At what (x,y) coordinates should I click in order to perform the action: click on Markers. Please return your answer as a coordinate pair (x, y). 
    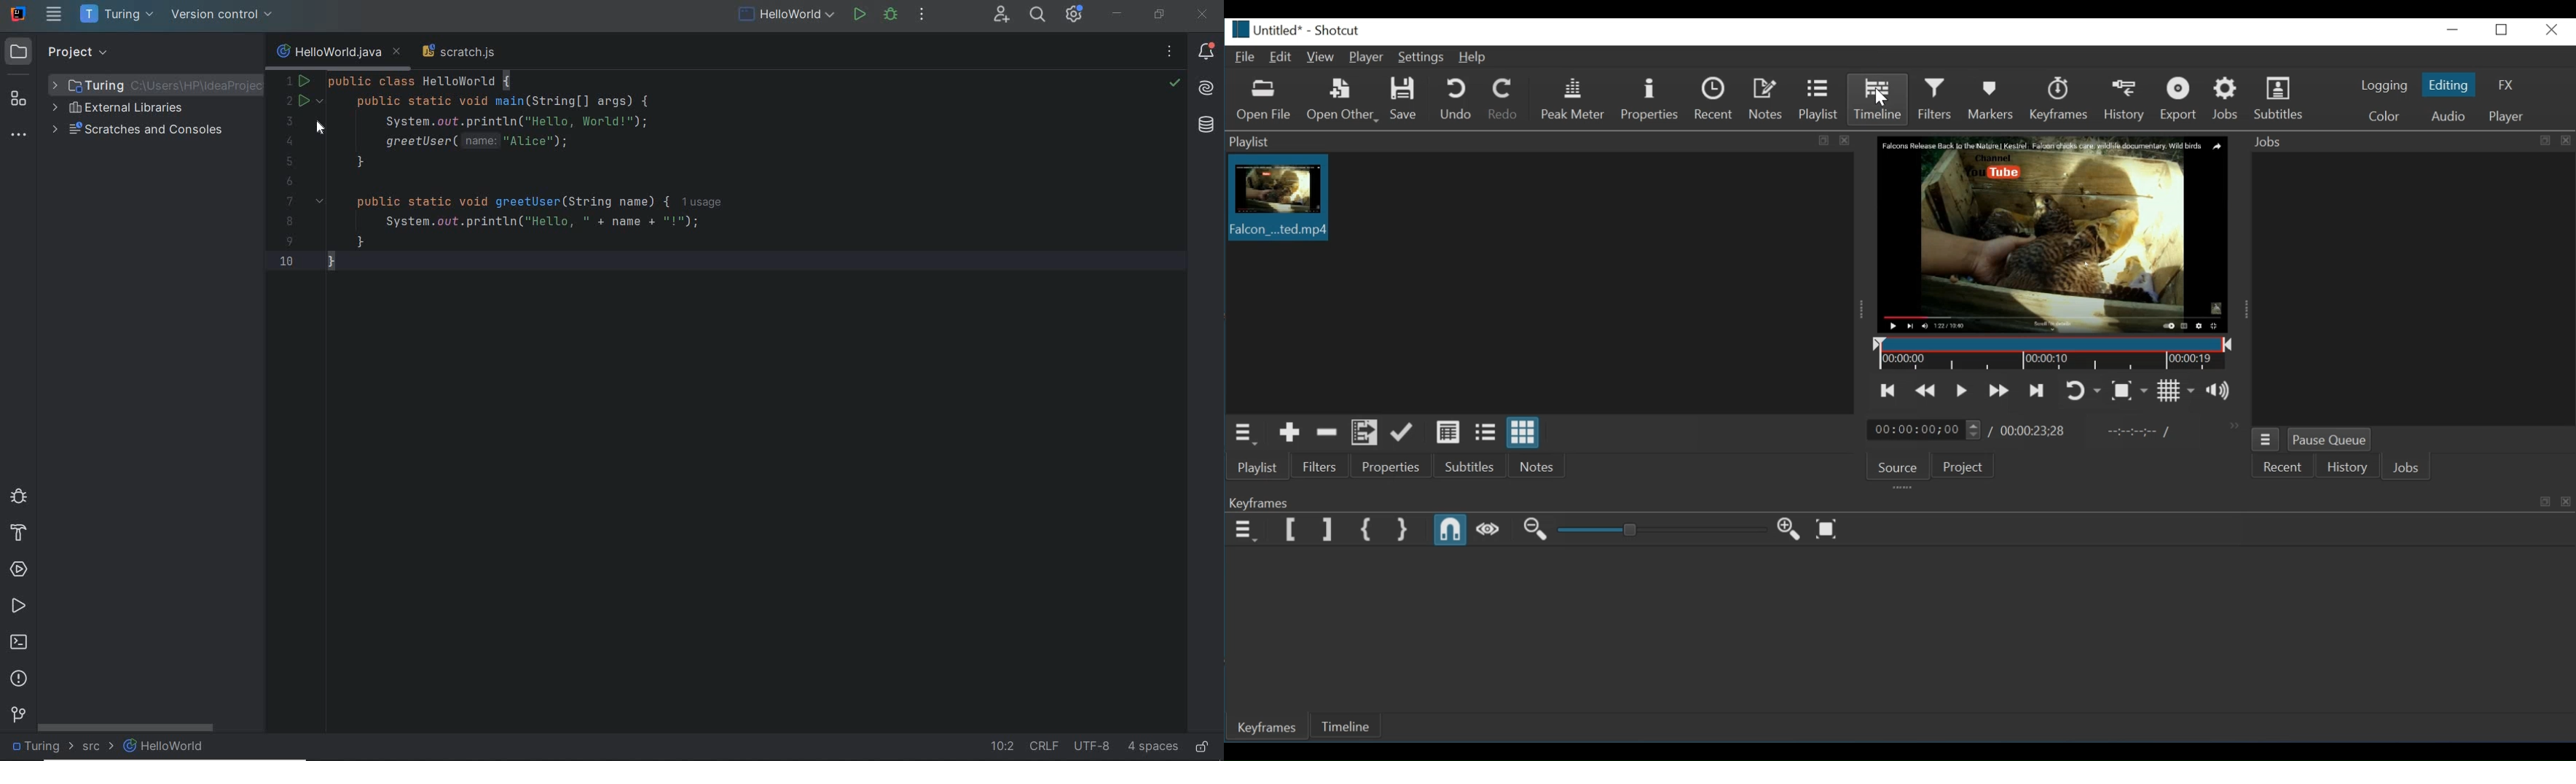
    Looking at the image, I should click on (1991, 99).